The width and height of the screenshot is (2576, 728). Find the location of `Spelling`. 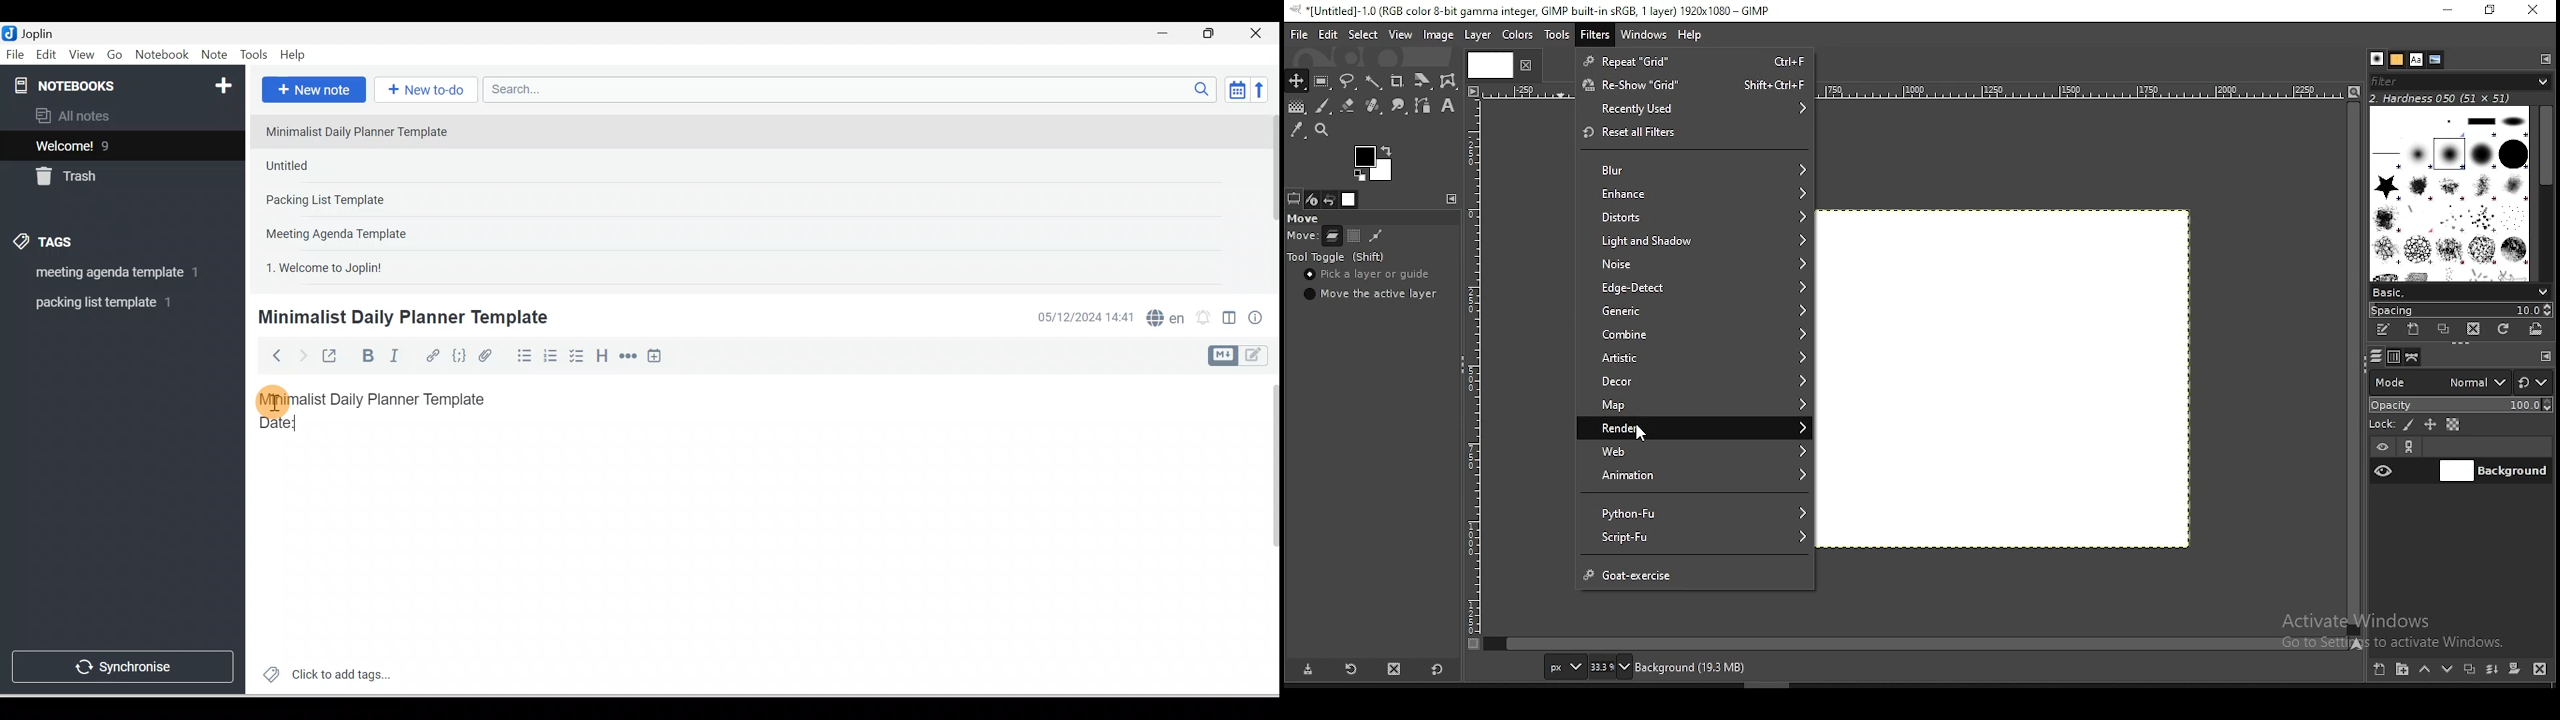

Spelling is located at coordinates (1163, 316).